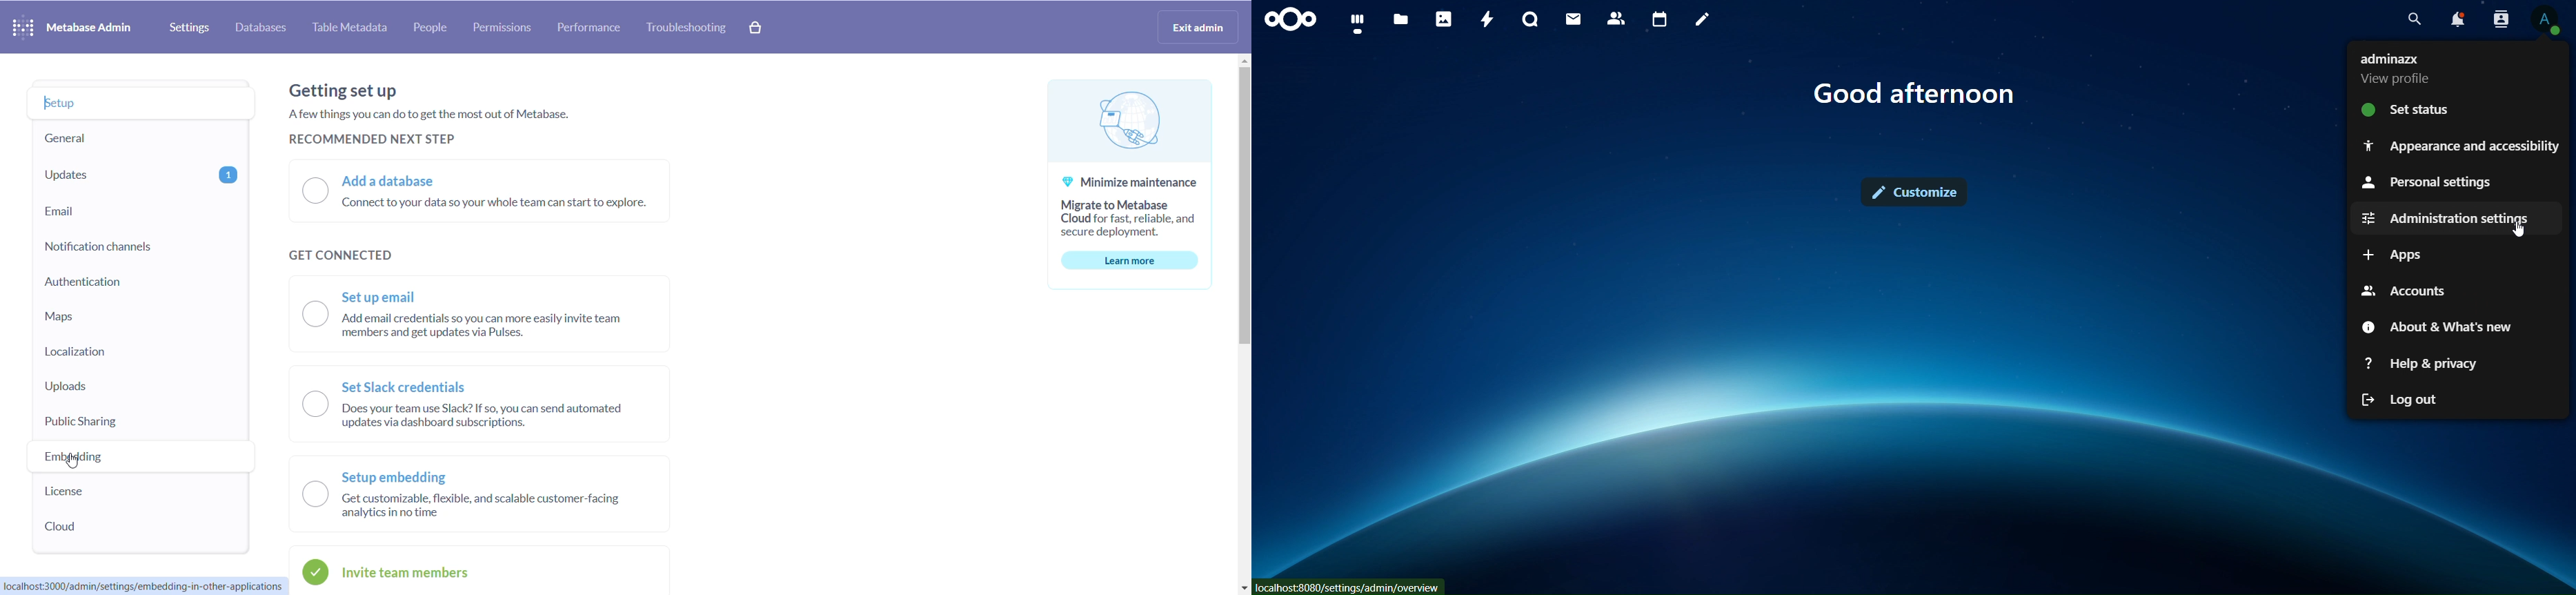 Image resolution: width=2576 pixels, height=616 pixels. I want to click on calendar, so click(1661, 21).